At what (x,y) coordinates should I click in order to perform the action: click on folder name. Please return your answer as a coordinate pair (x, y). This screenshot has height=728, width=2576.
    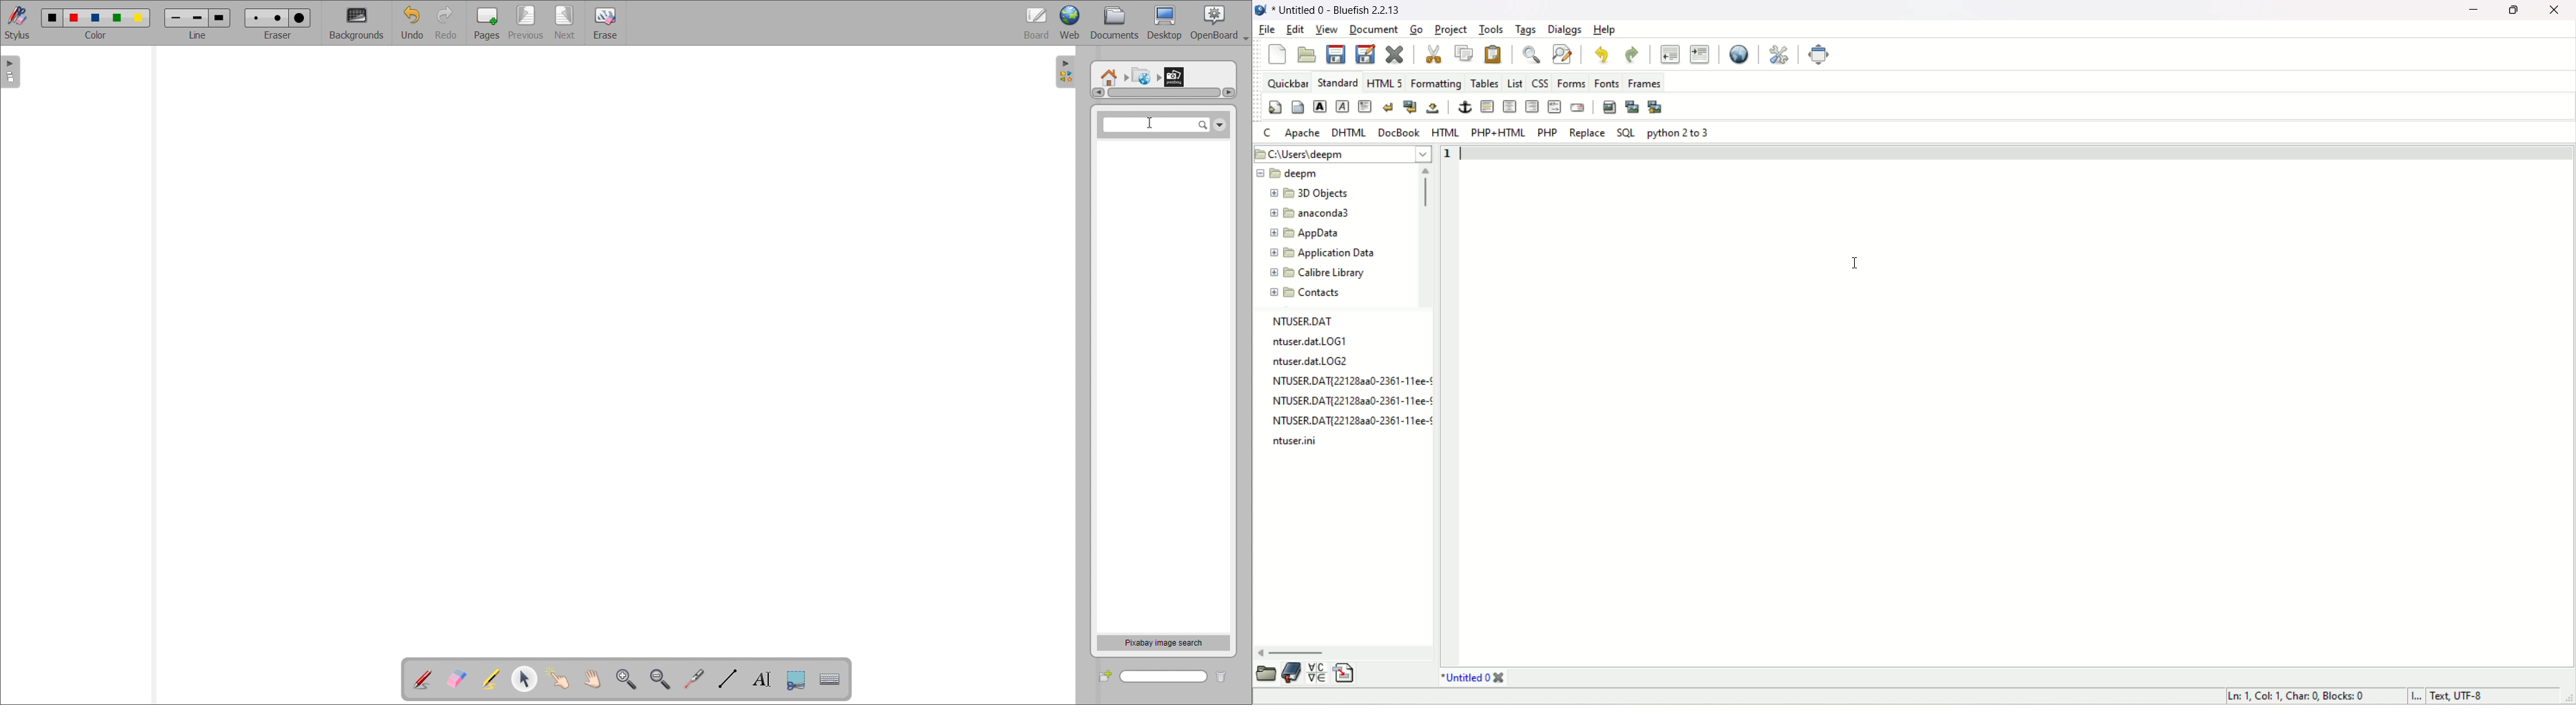
    Looking at the image, I should click on (1320, 212).